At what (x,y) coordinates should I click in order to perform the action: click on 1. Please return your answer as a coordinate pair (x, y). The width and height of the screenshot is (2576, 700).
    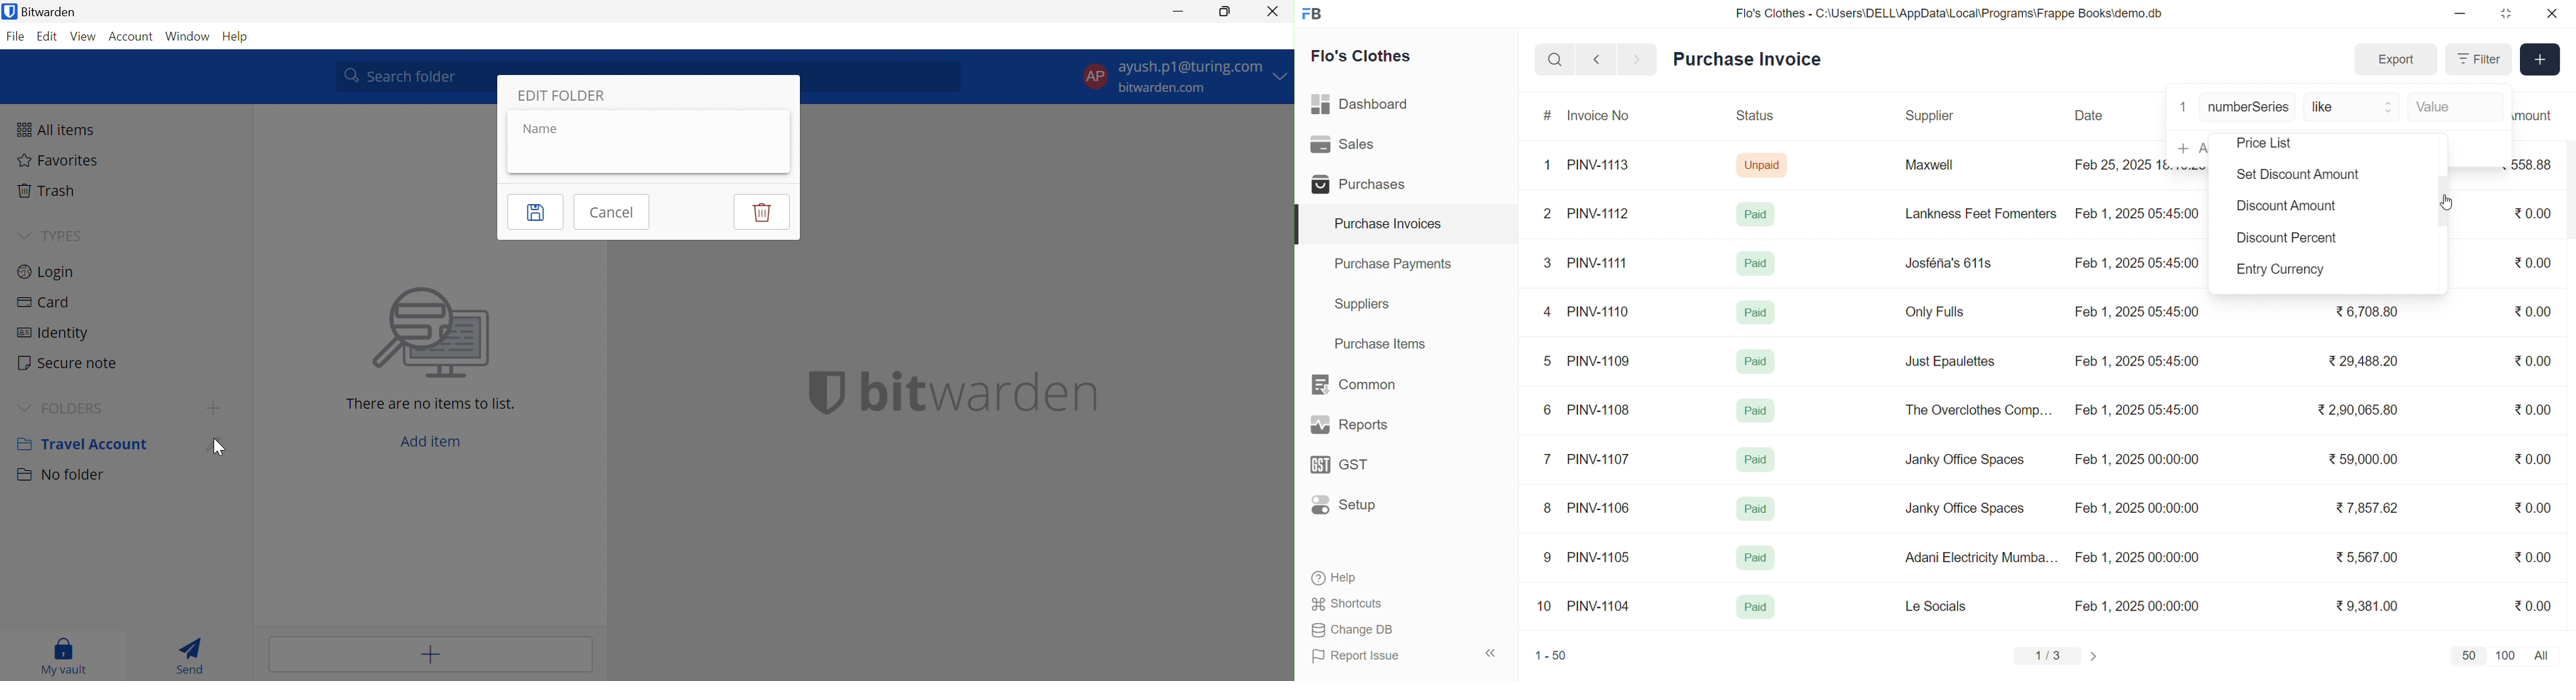
    Looking at the image, I should click on (2183, 105).